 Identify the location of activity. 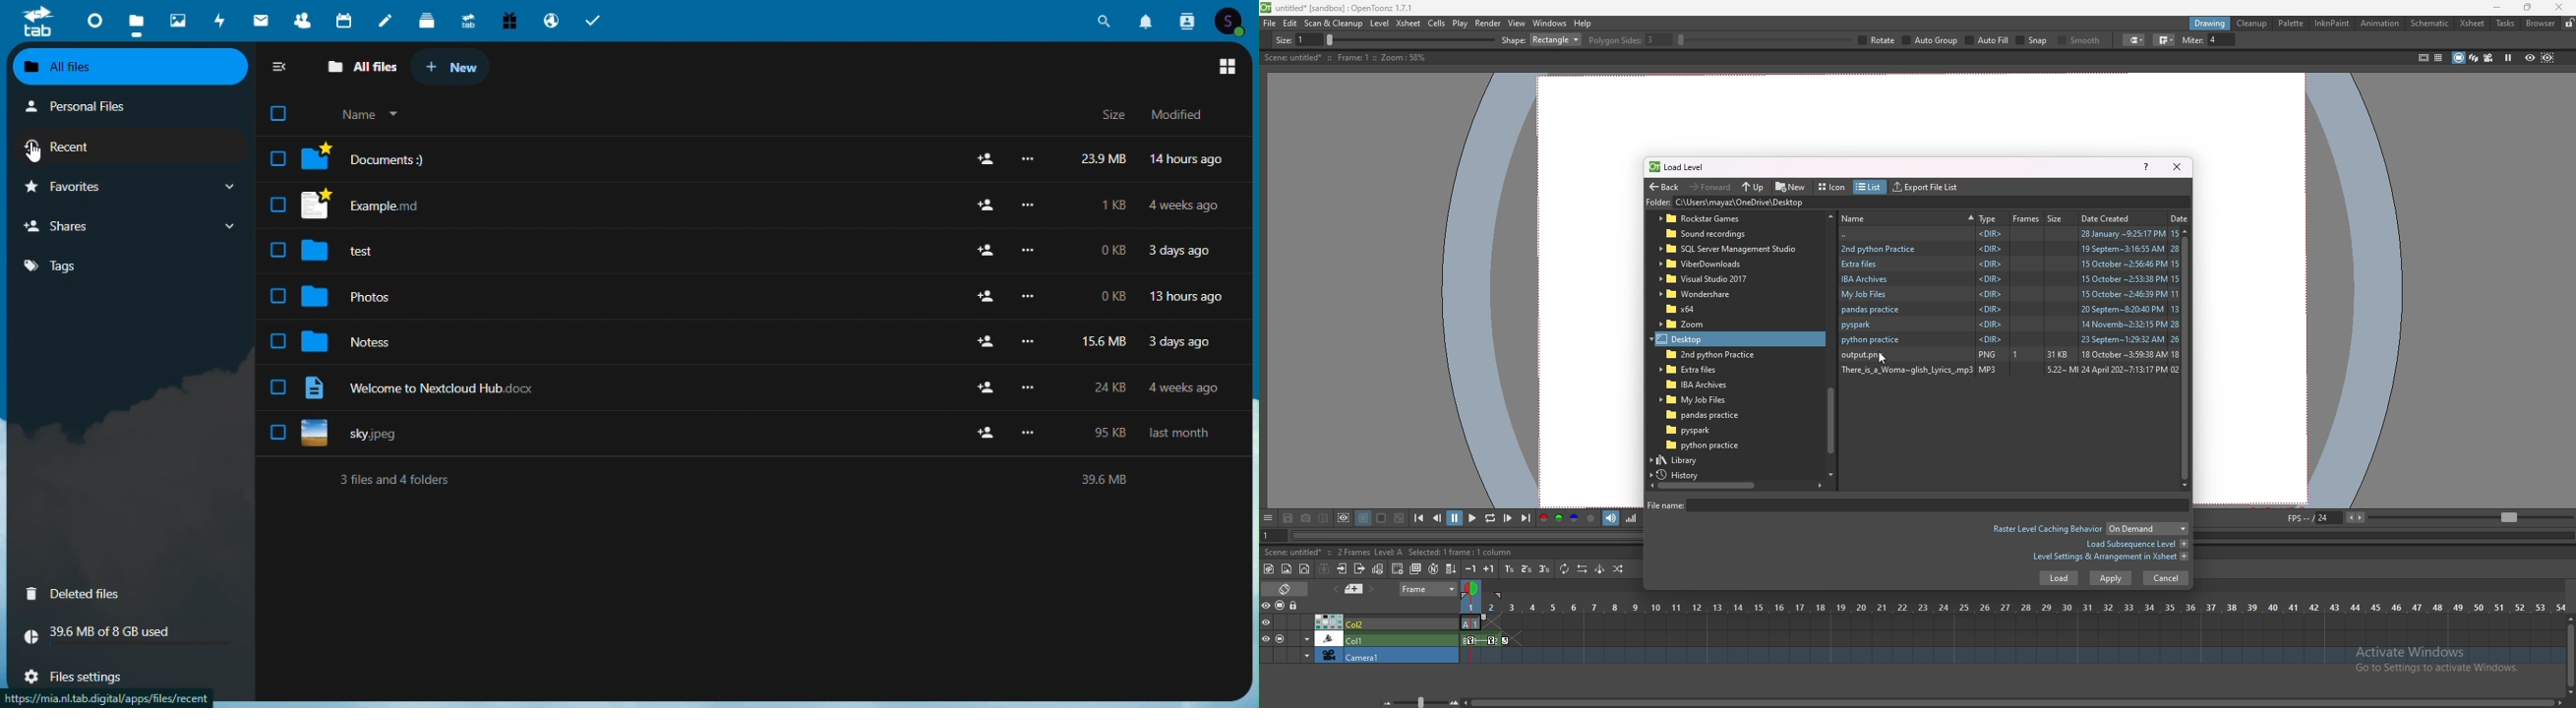
(217, 19).